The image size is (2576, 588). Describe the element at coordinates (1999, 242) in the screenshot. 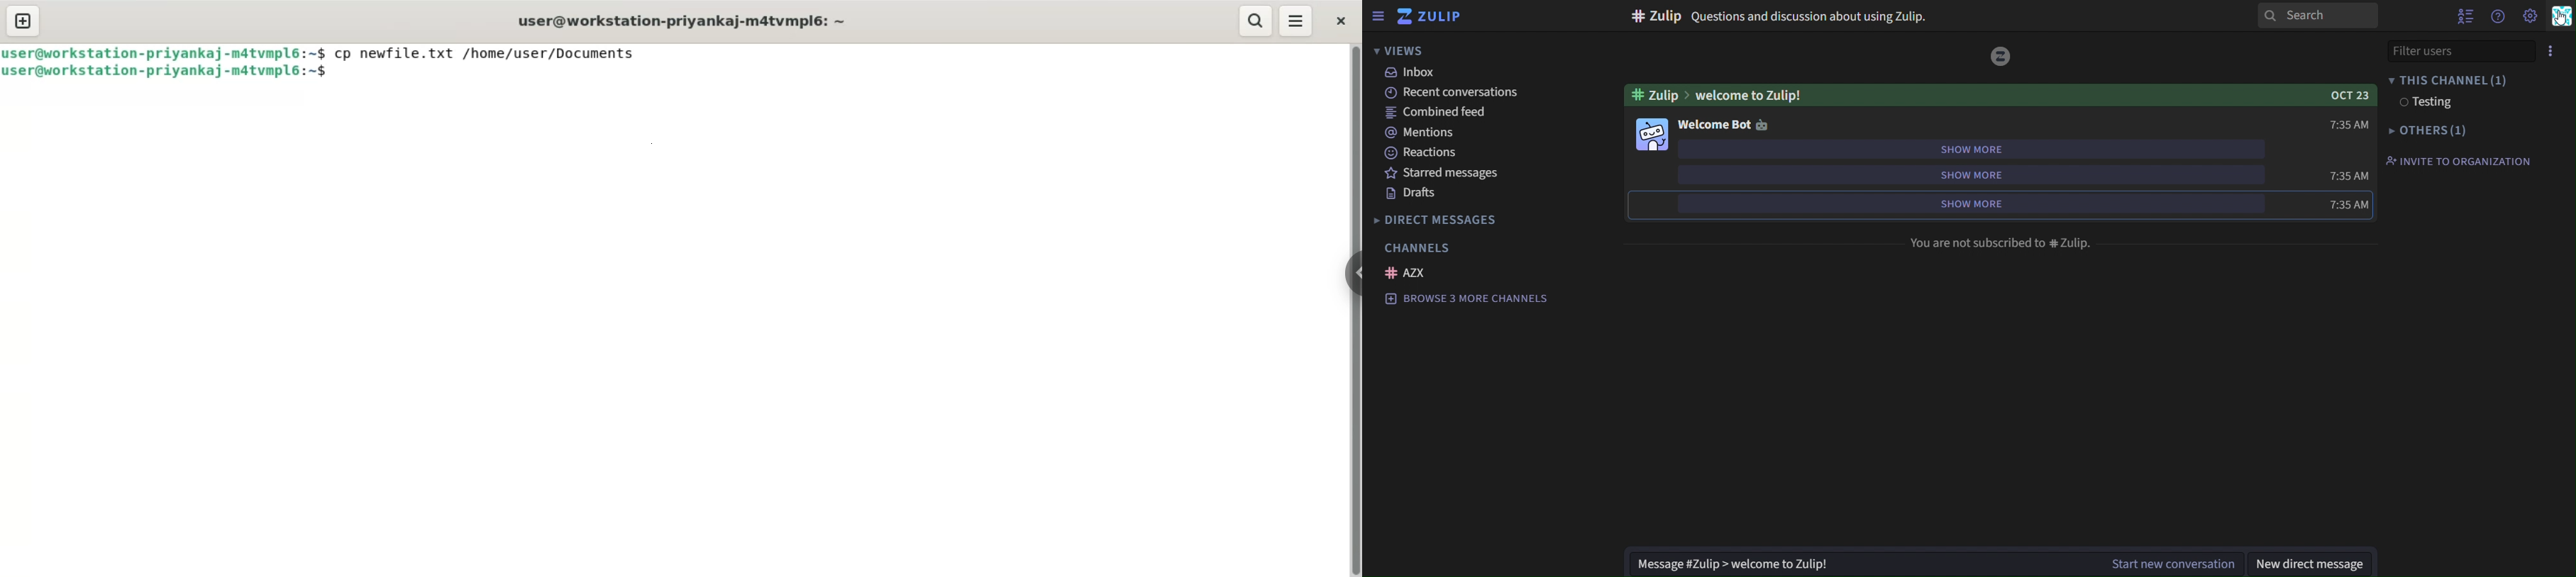

I see `You are not described to #zulip` at that location.